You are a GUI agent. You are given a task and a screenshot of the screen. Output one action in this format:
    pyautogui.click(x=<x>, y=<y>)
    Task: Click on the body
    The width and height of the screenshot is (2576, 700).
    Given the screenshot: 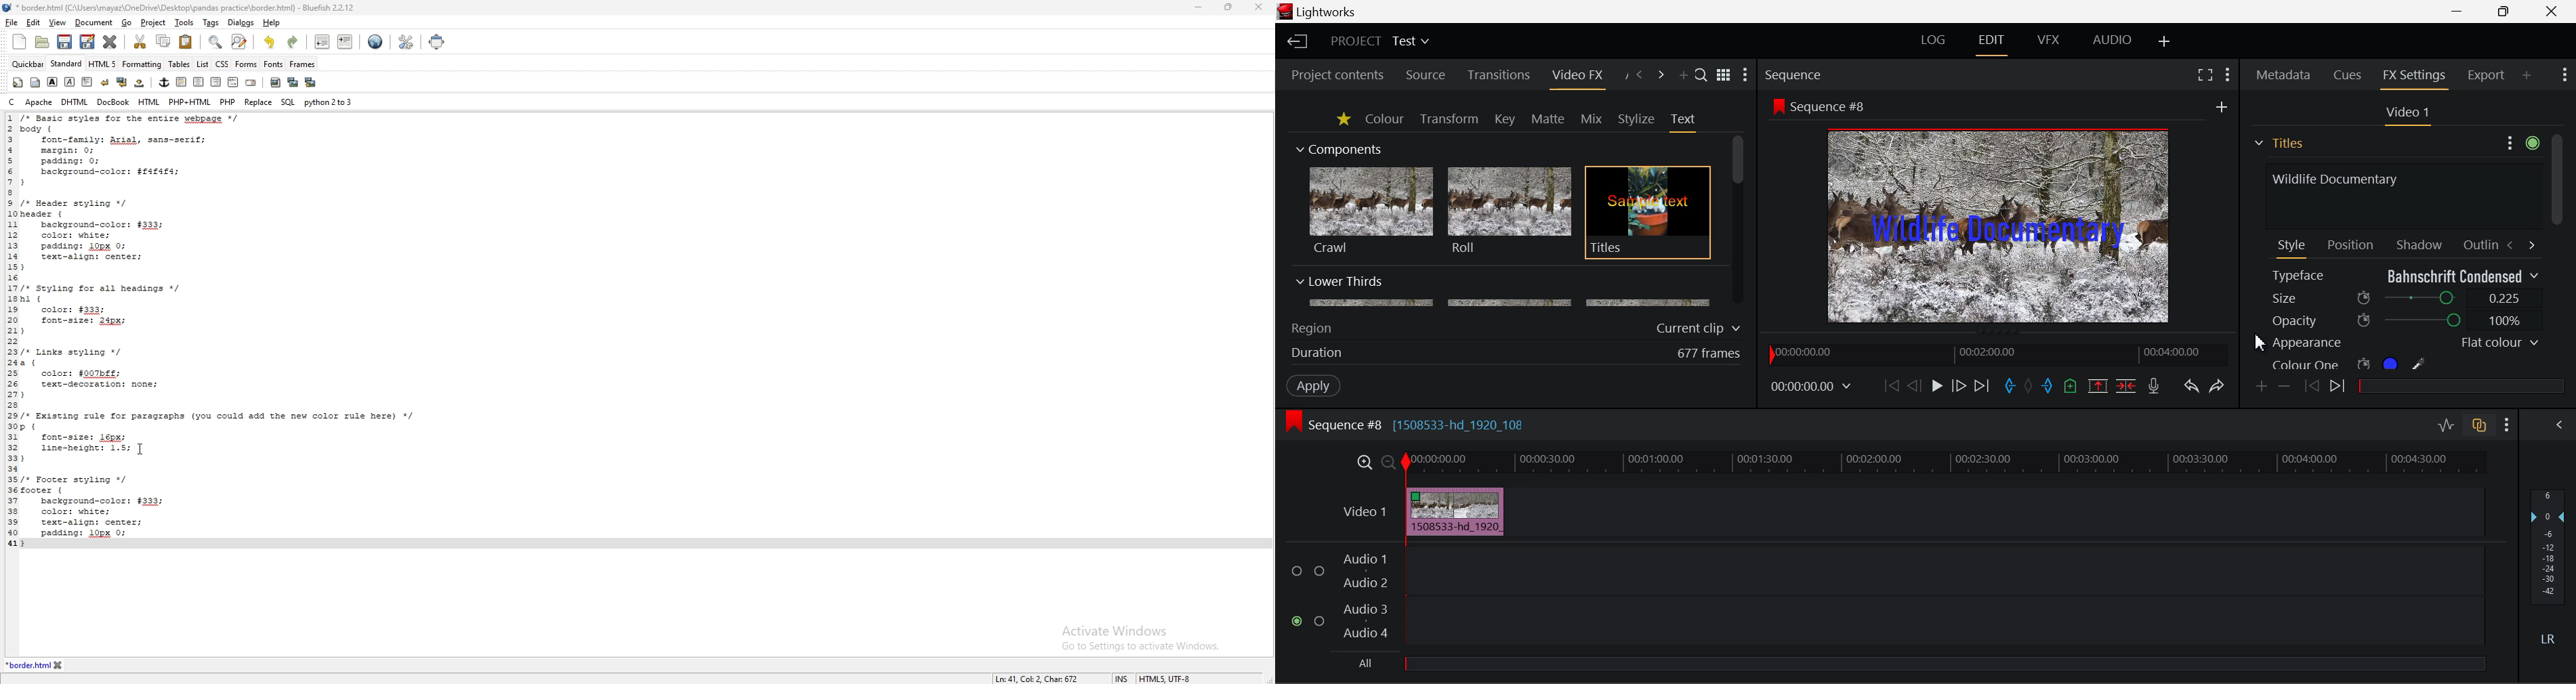 What is the action you would take?
    pyautogui.click(x=36, y=82)
    